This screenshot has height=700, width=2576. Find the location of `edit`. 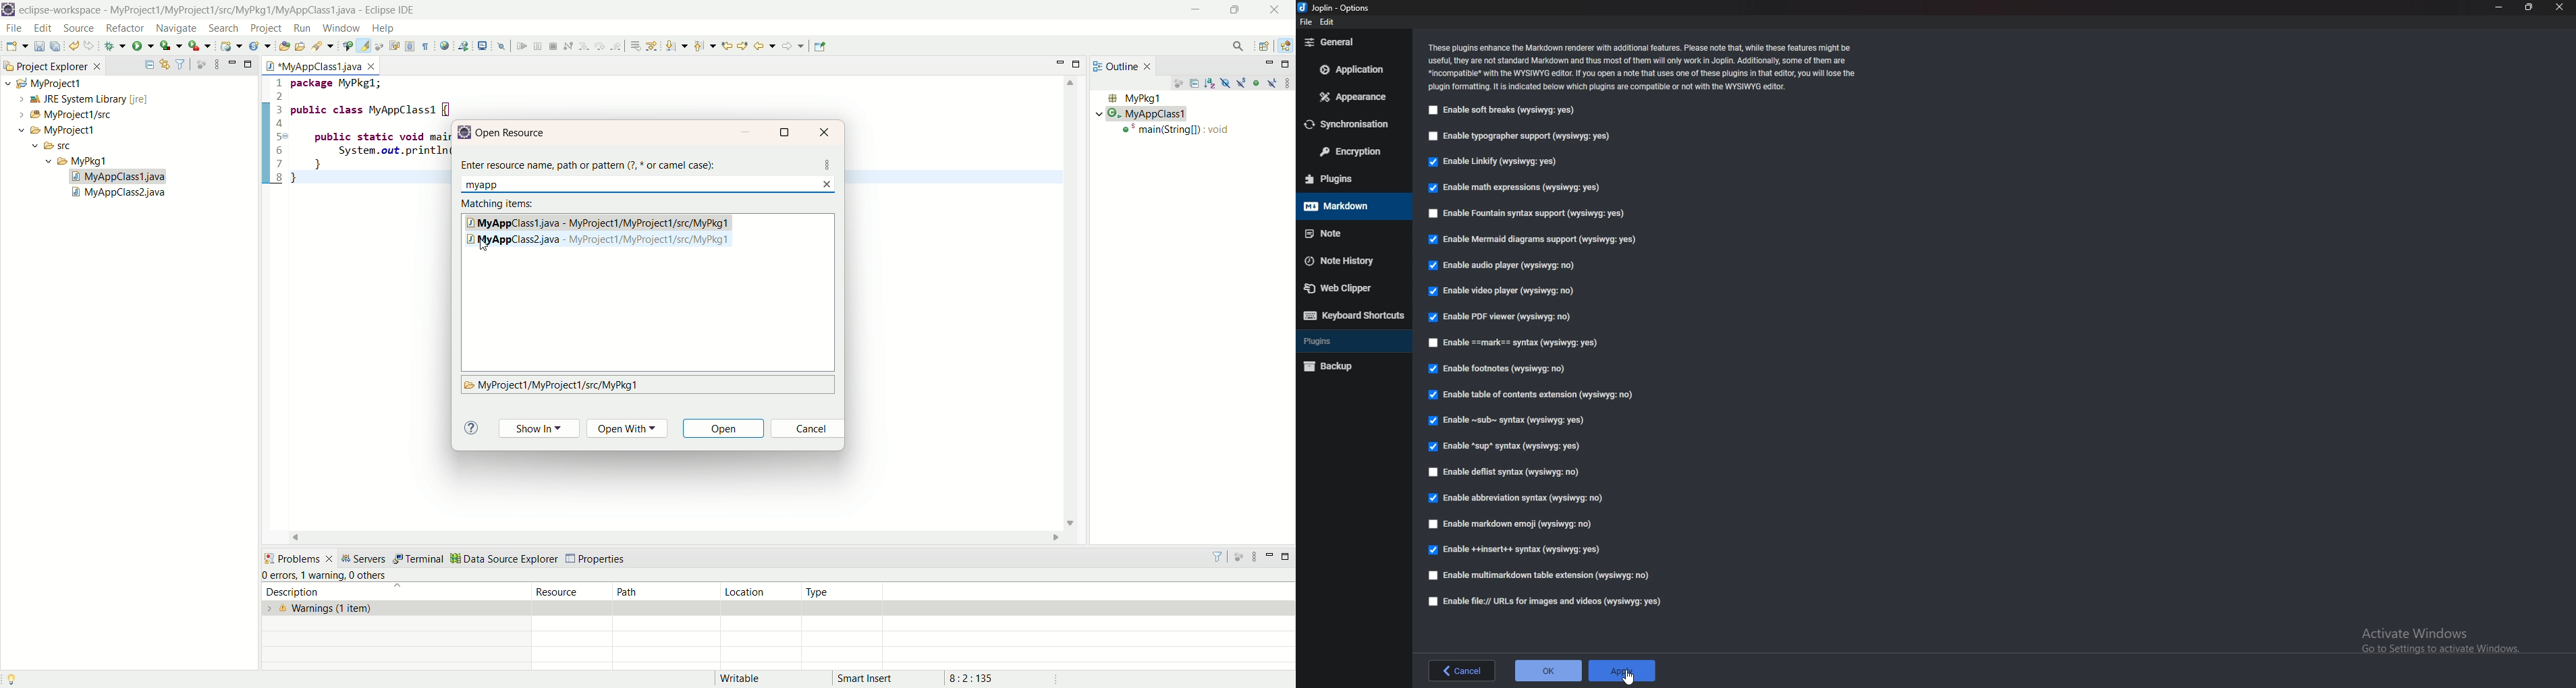

edit is located at coordinates (1330, 21).